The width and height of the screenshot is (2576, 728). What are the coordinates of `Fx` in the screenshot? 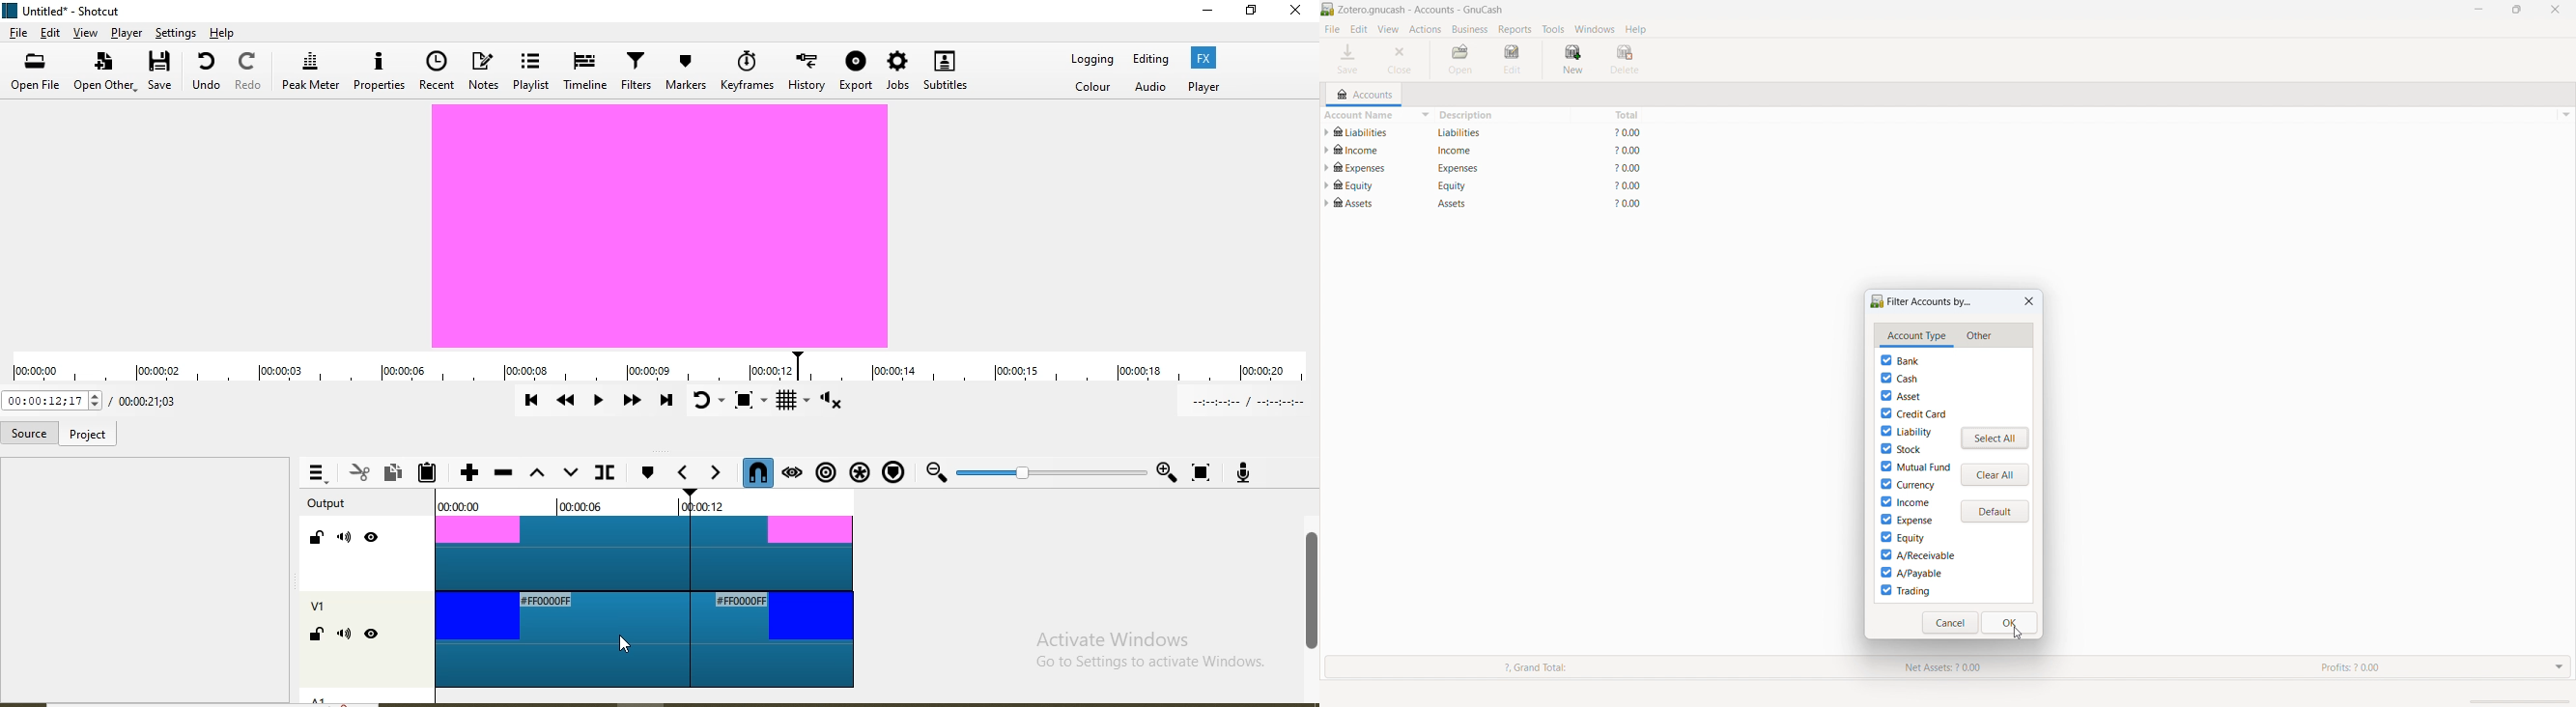 It's located at (1204, 58).